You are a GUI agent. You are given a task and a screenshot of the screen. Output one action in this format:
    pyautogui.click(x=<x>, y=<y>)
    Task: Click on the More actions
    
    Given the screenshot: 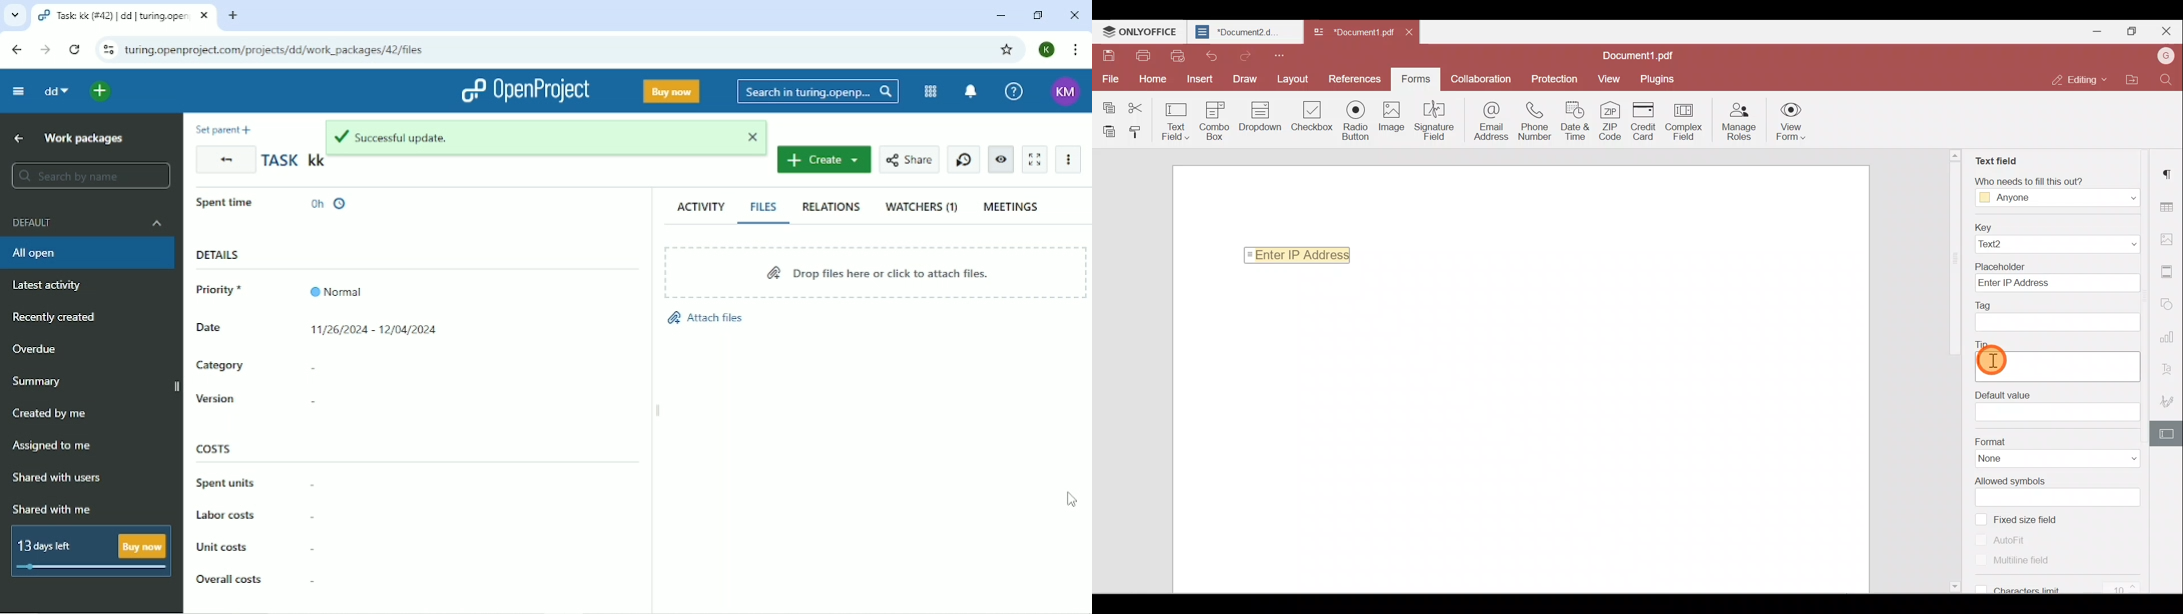 What is the action you would take?
    pyautogui.click(x=1067, y=159)
    